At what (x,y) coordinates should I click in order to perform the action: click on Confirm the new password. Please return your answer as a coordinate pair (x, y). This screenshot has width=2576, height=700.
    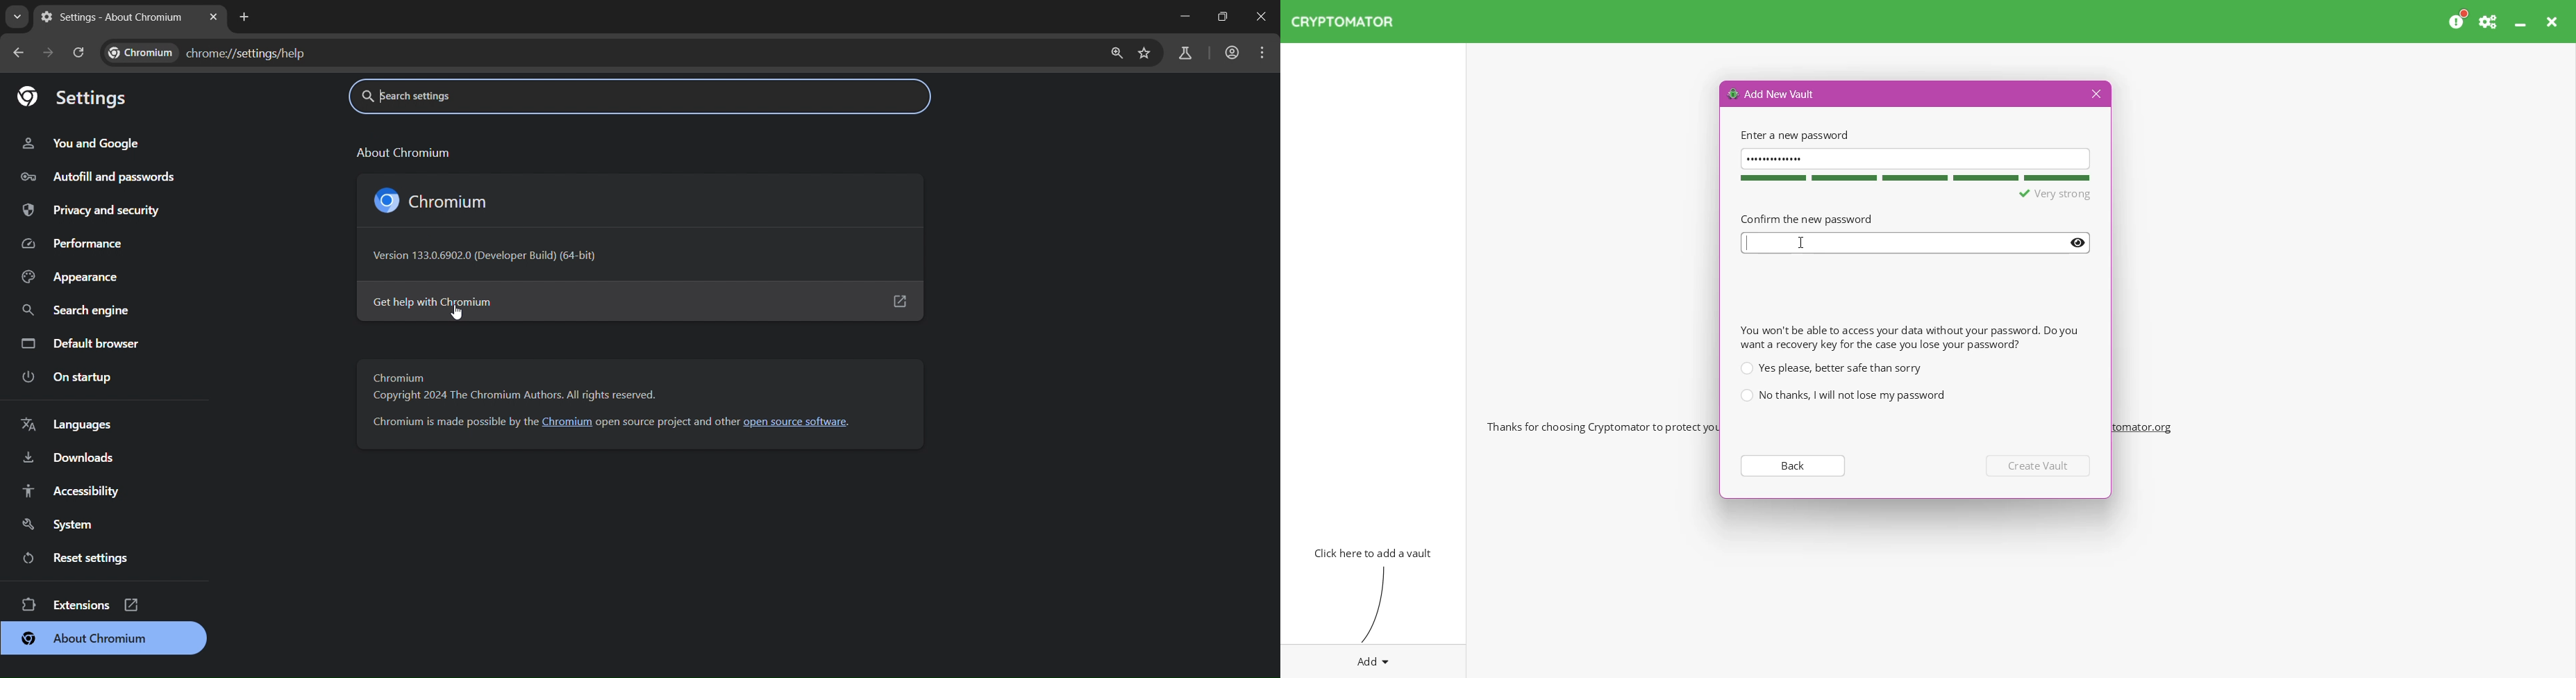
    Looking at the image, I should click on (1806, 218).